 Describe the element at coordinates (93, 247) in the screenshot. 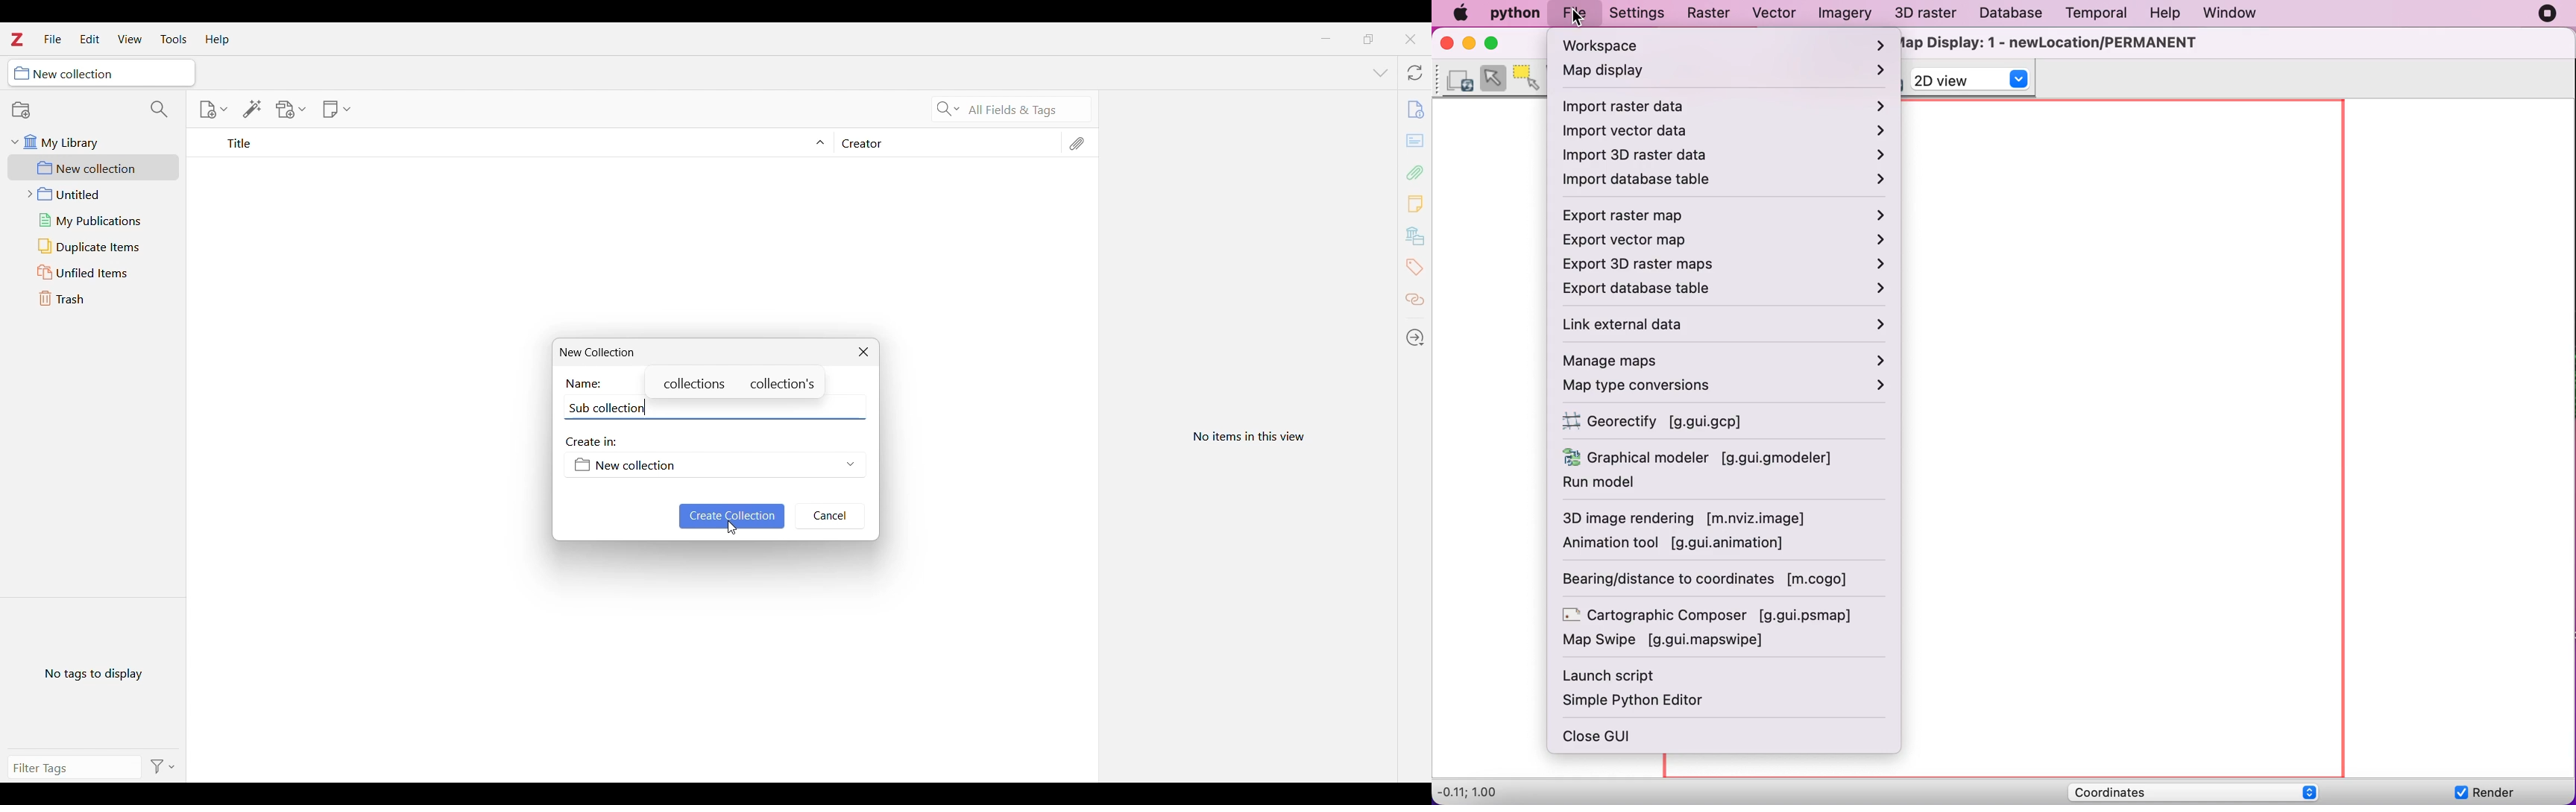

I see `Duplicate items folder` at that location.